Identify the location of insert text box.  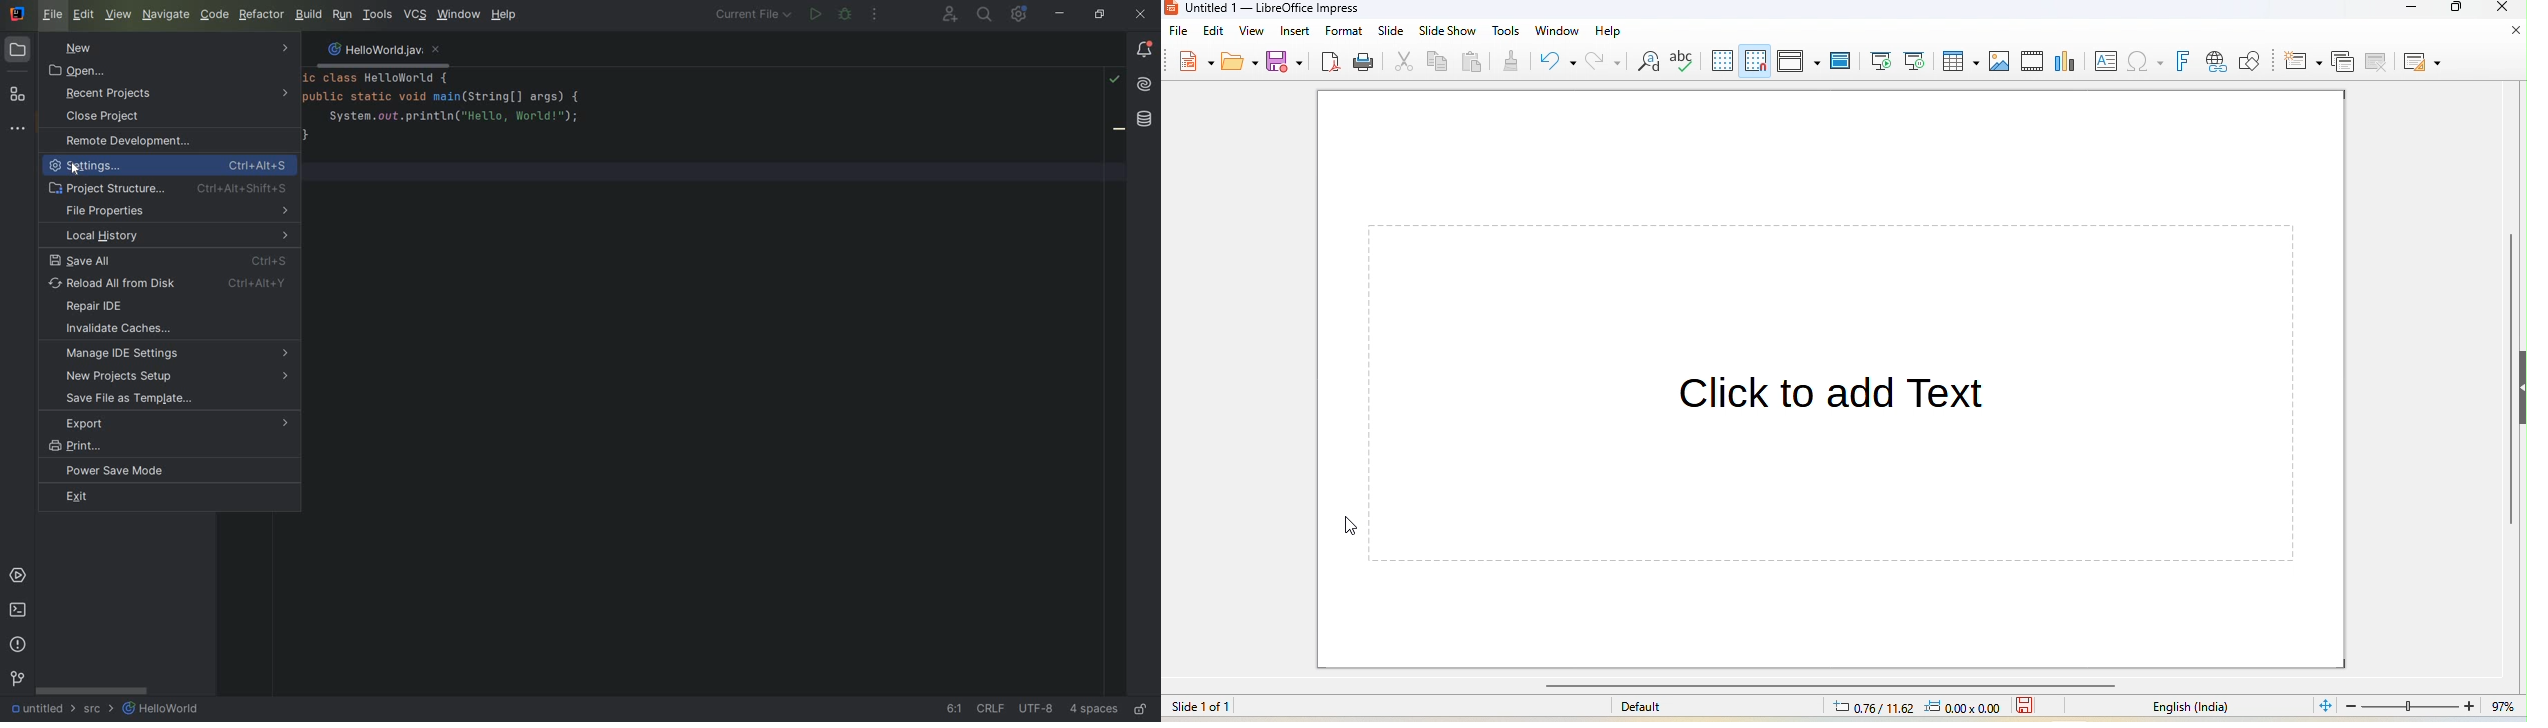
(2106, 61).